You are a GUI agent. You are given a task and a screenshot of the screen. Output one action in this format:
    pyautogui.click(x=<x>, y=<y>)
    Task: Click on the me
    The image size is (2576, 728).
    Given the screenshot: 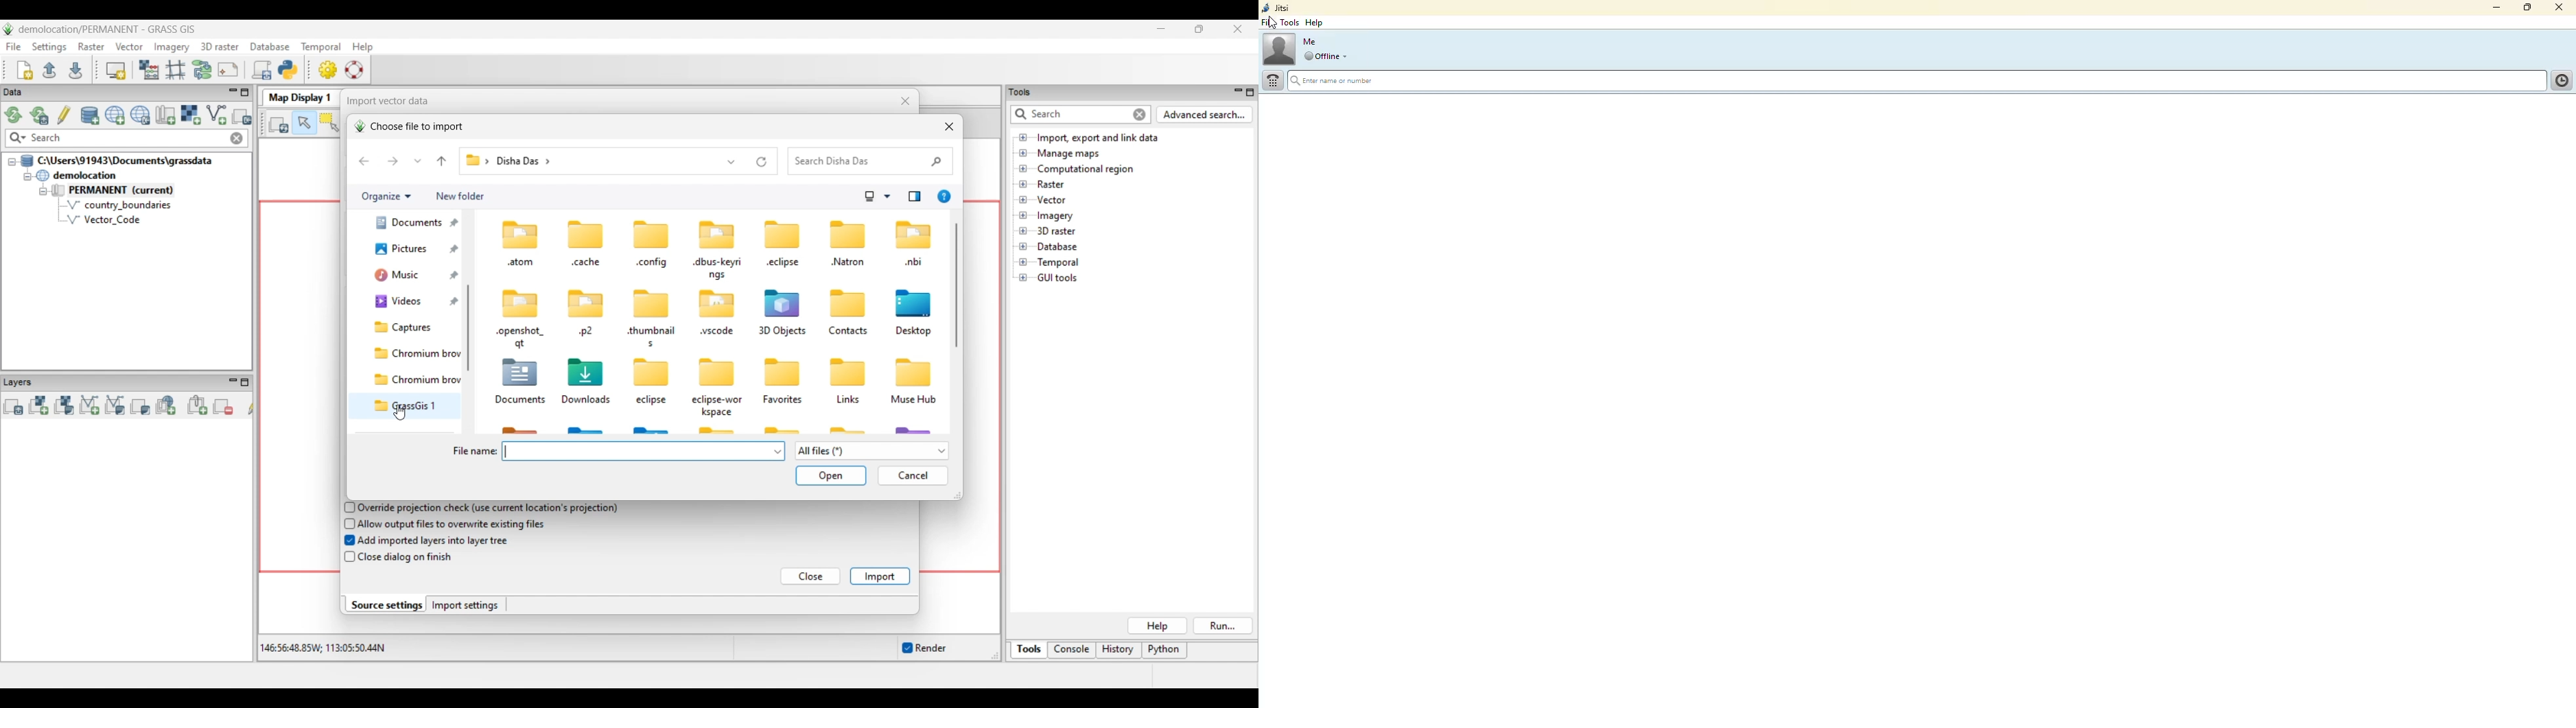 What is the action you would take?
    pyautogui.click(x=1313, y=42)
    